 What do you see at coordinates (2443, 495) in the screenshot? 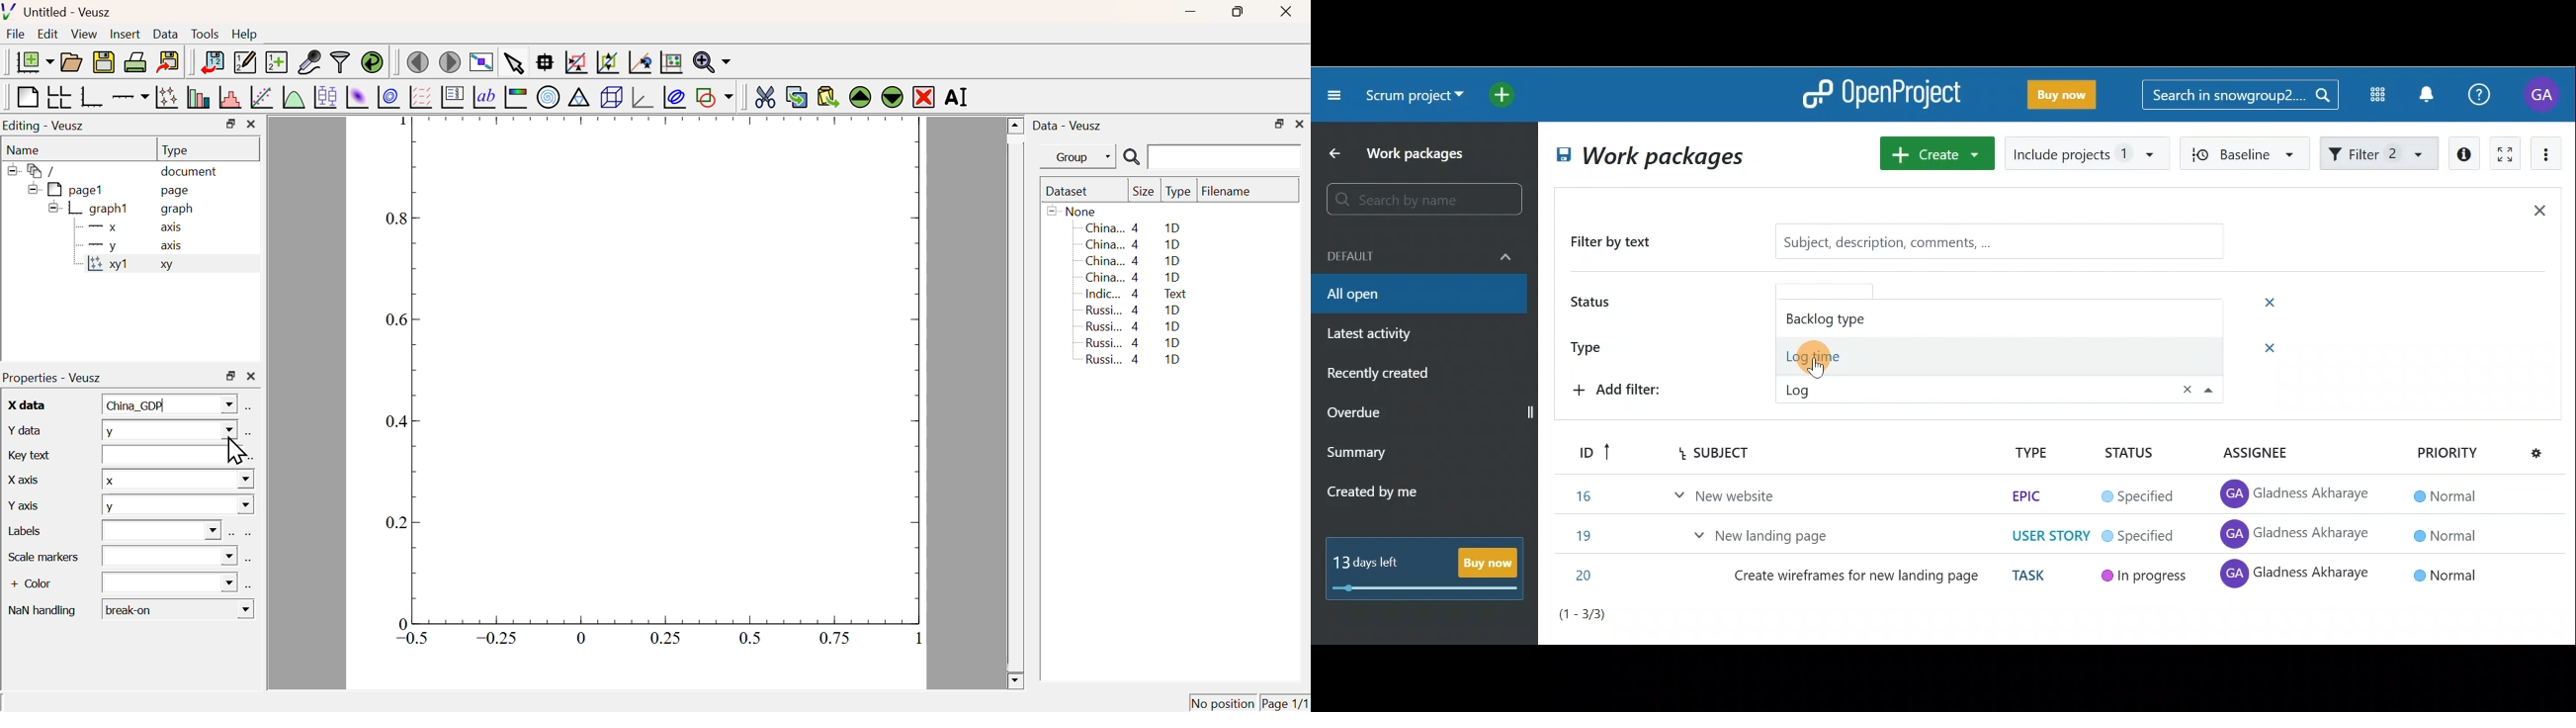
I see `normal` at bounding box center [2443, 495].